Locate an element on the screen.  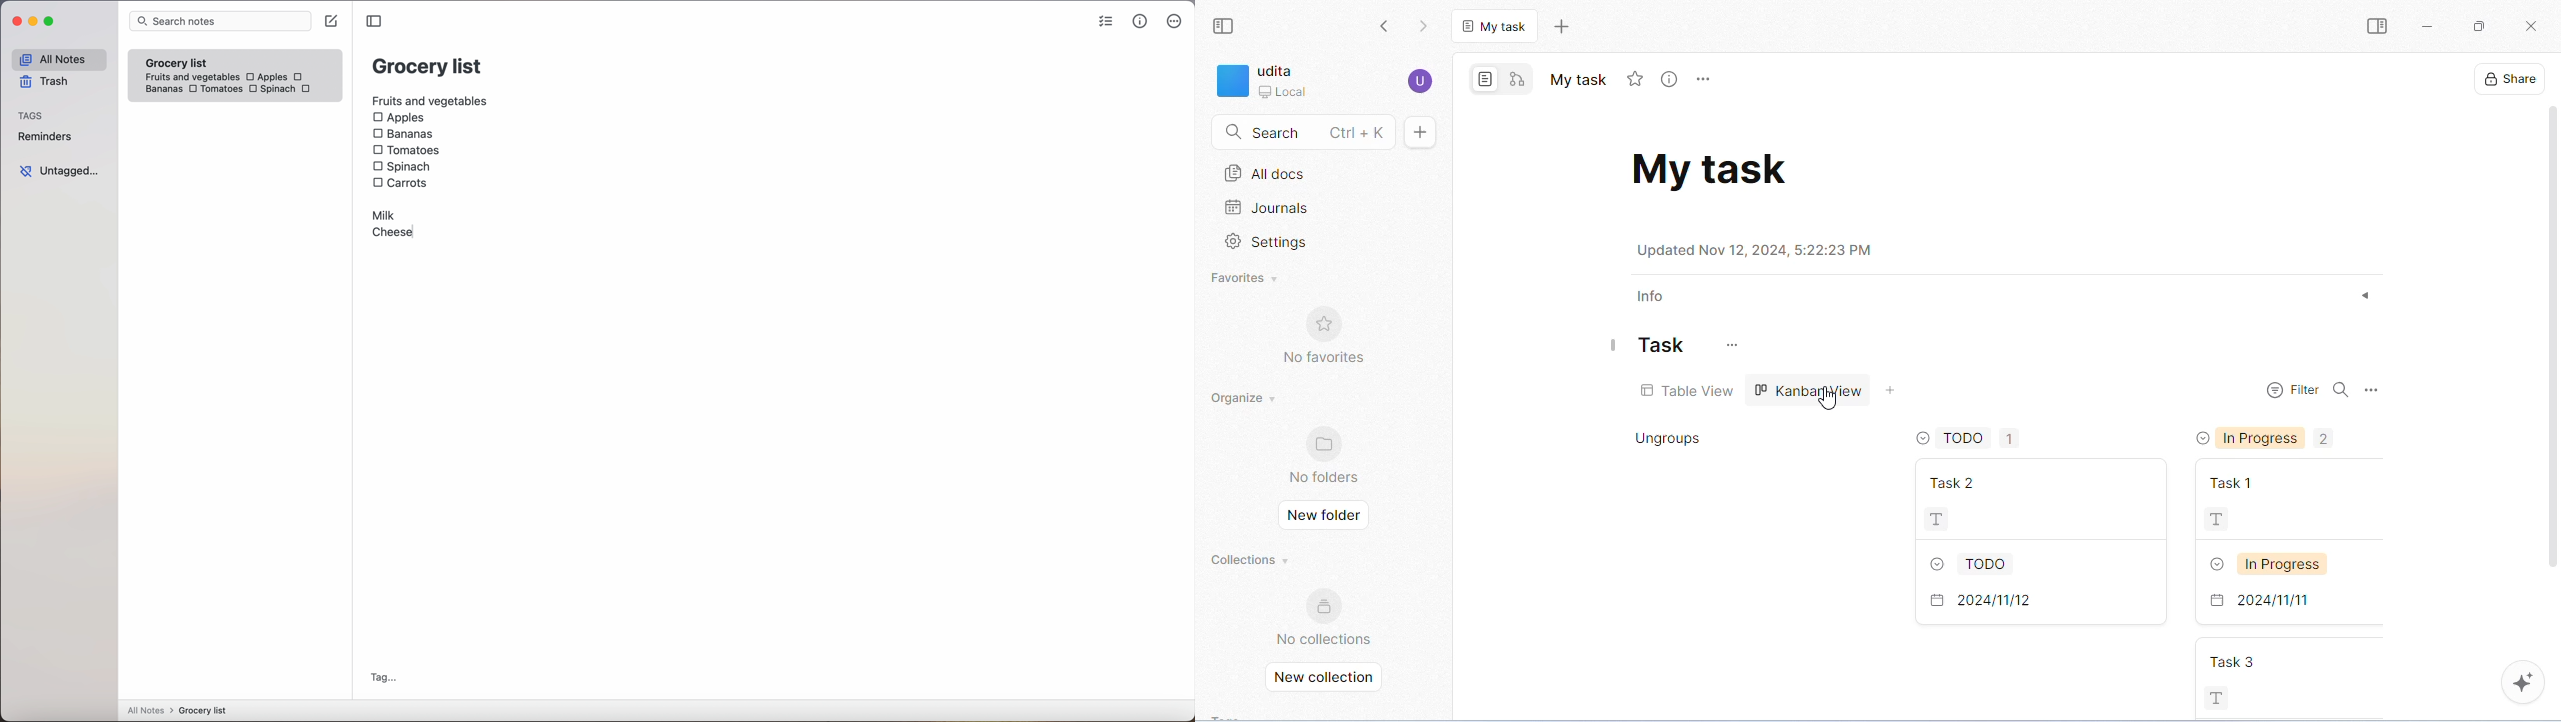
no collections is located at coordinates (1324, 615).